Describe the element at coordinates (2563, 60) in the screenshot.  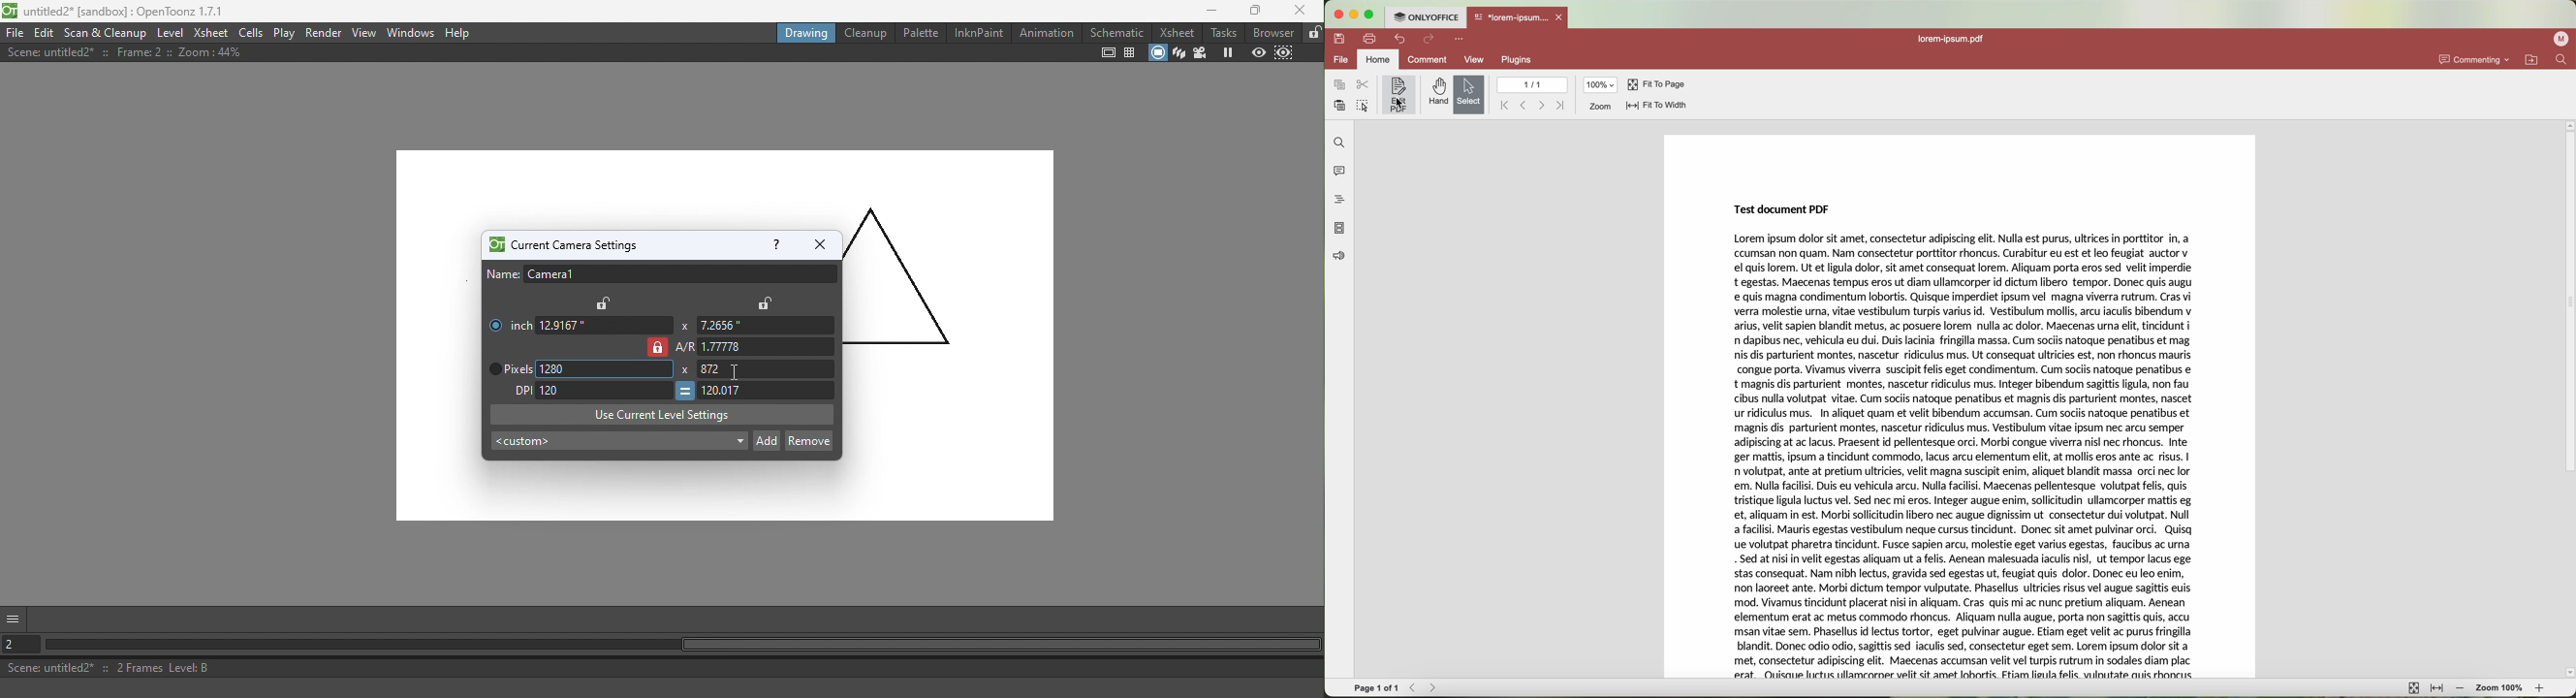
I see `find` at that location.